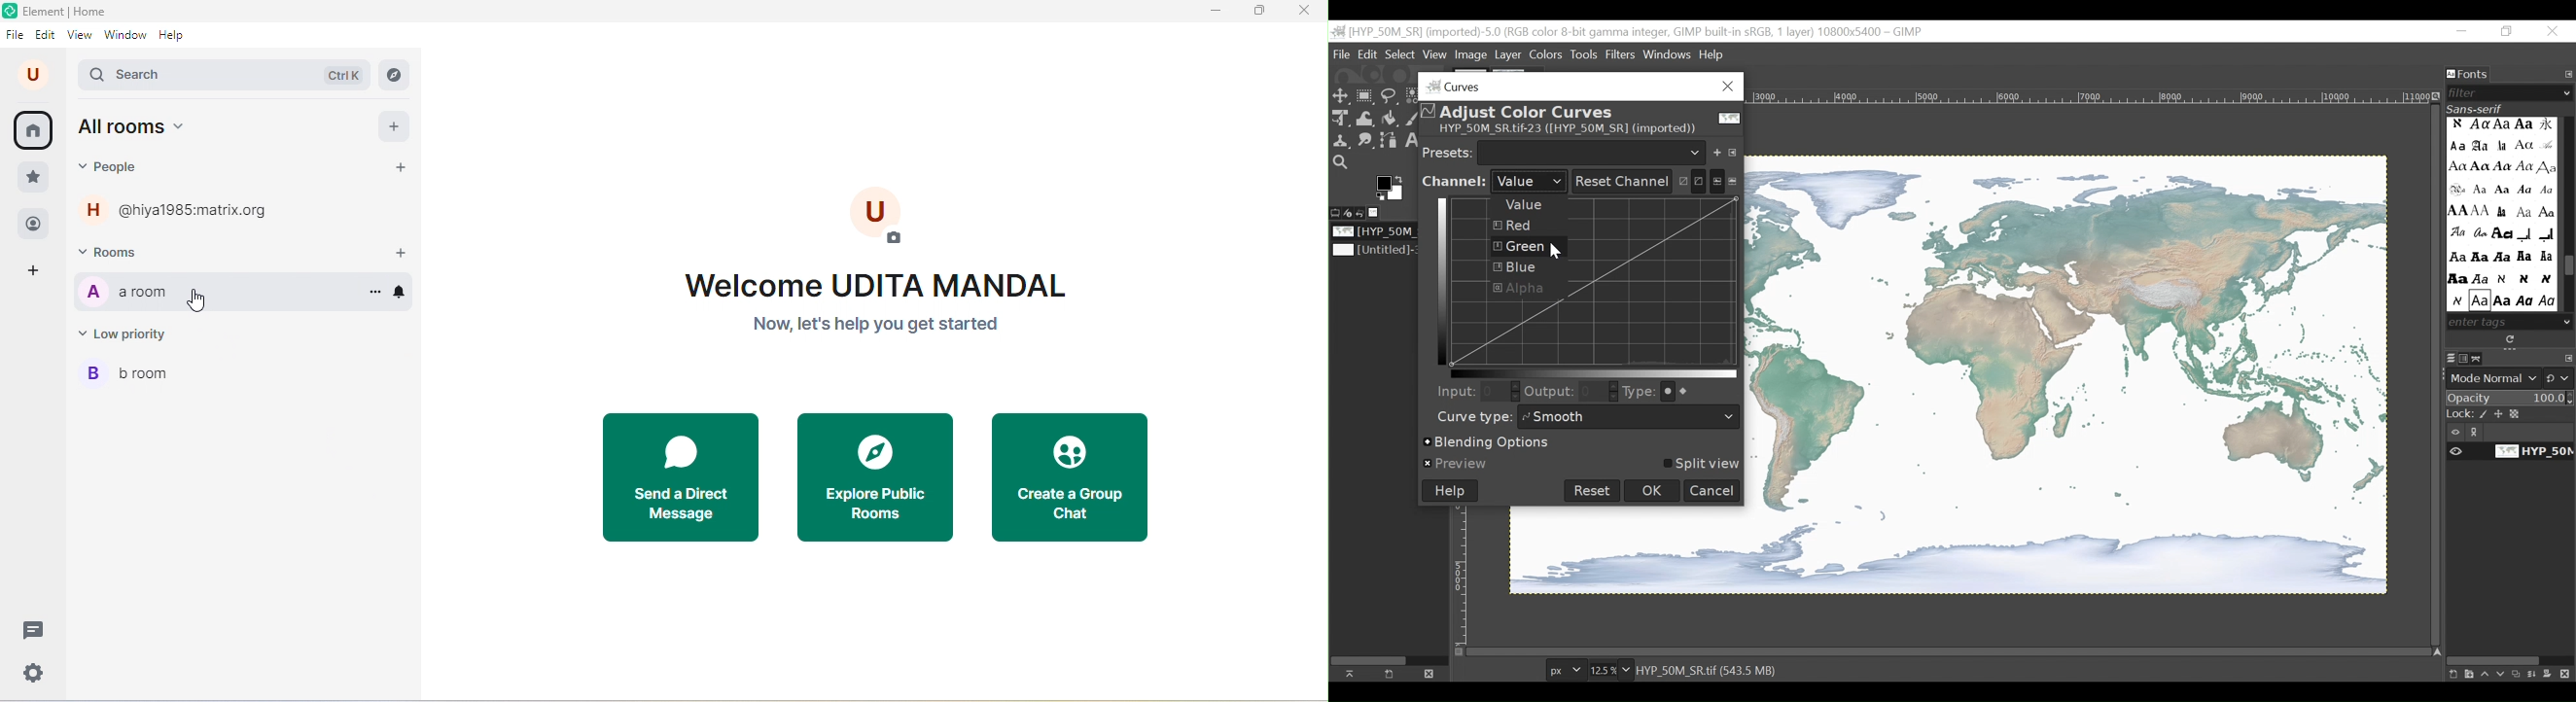 The width and height of the screenshot is (2576, 728). I want to click on Paths, so click(2481, 358).